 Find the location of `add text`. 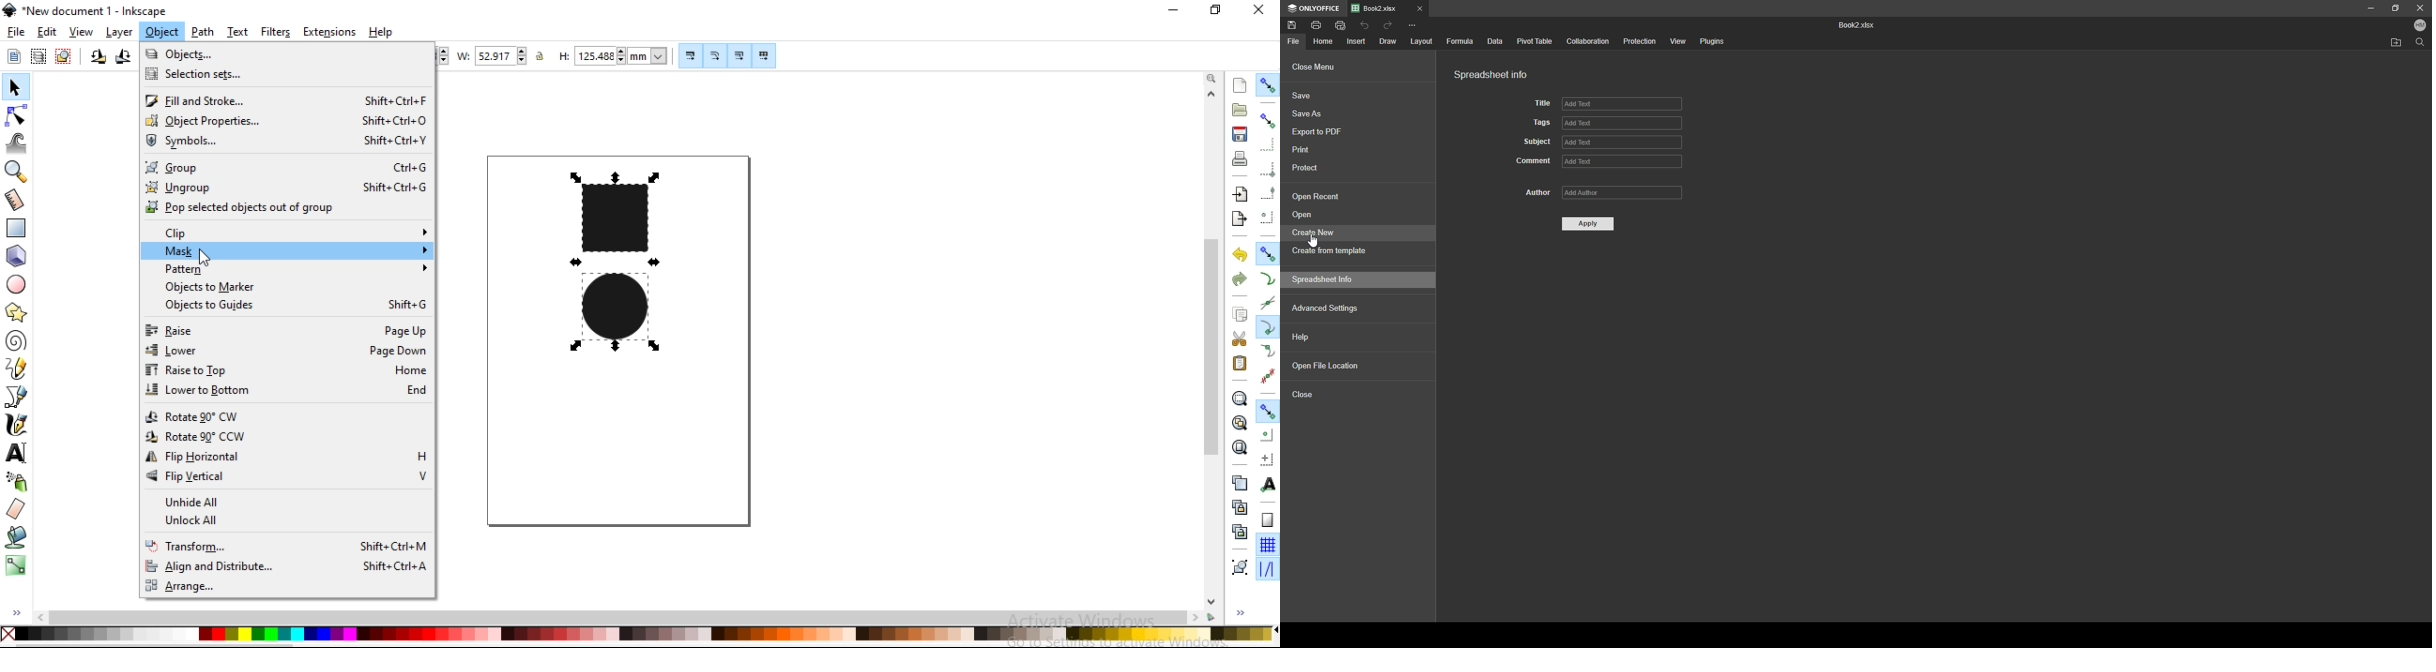

add text is located at coordinates (1623, 142).